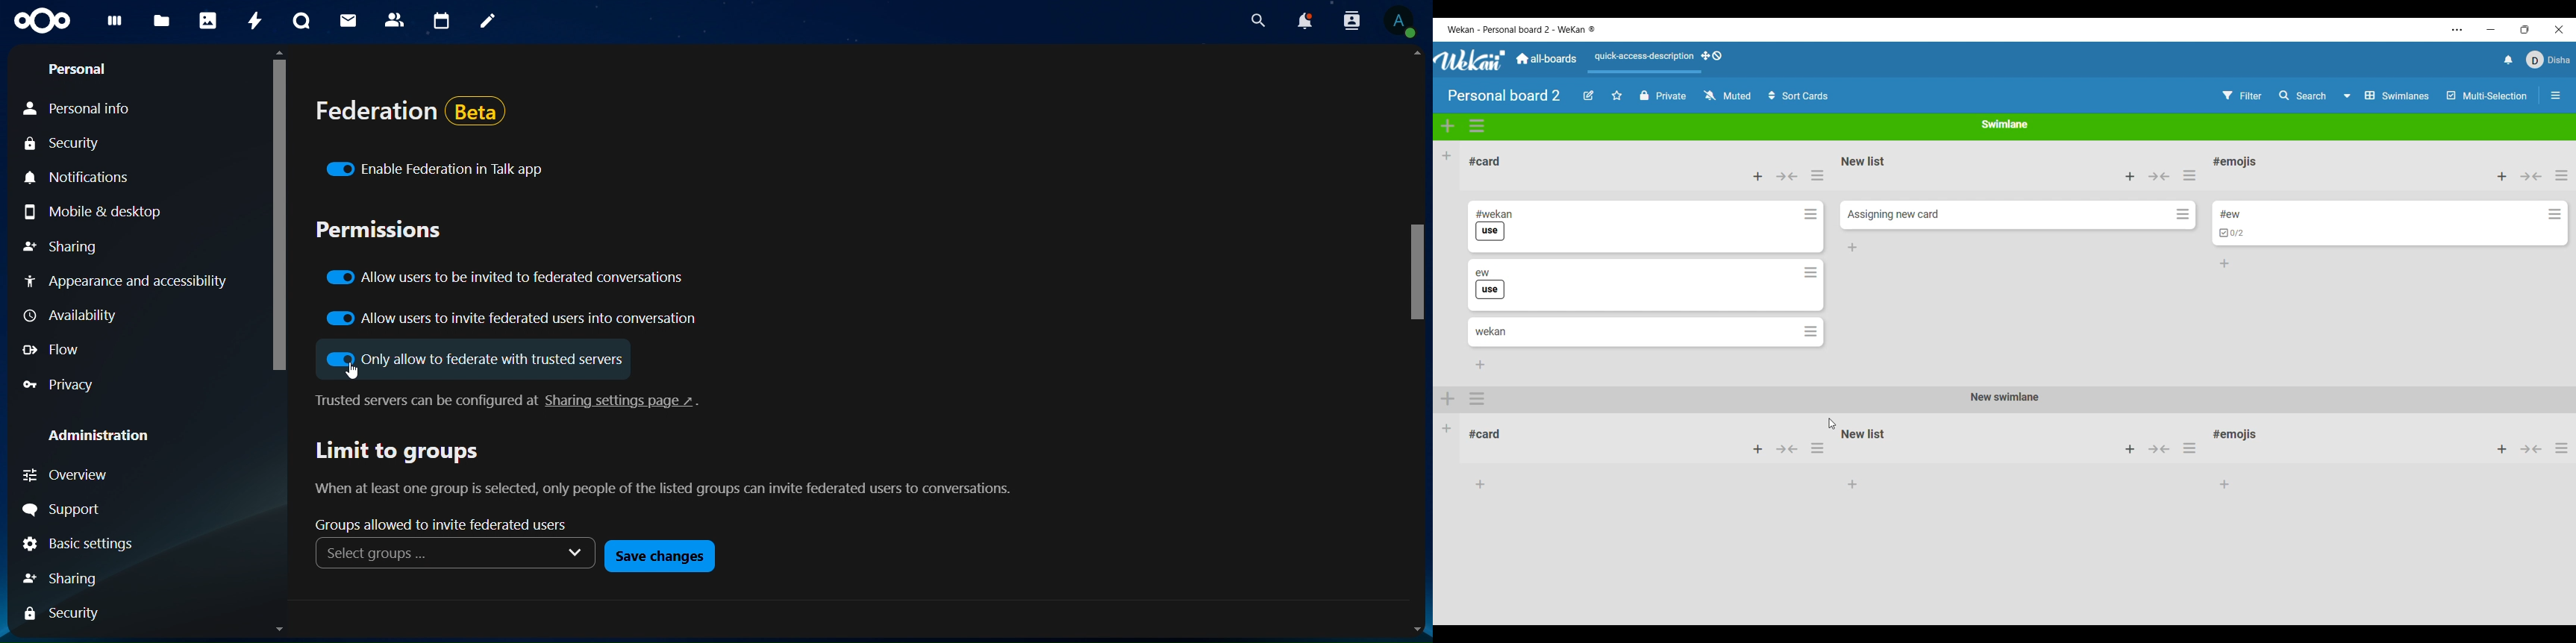 The width and height of the screenshot is (2576, 644). What do you see at coordinates (119, 27) in the screenshot?
I see `dashboard` at bounding box center [119, 27].